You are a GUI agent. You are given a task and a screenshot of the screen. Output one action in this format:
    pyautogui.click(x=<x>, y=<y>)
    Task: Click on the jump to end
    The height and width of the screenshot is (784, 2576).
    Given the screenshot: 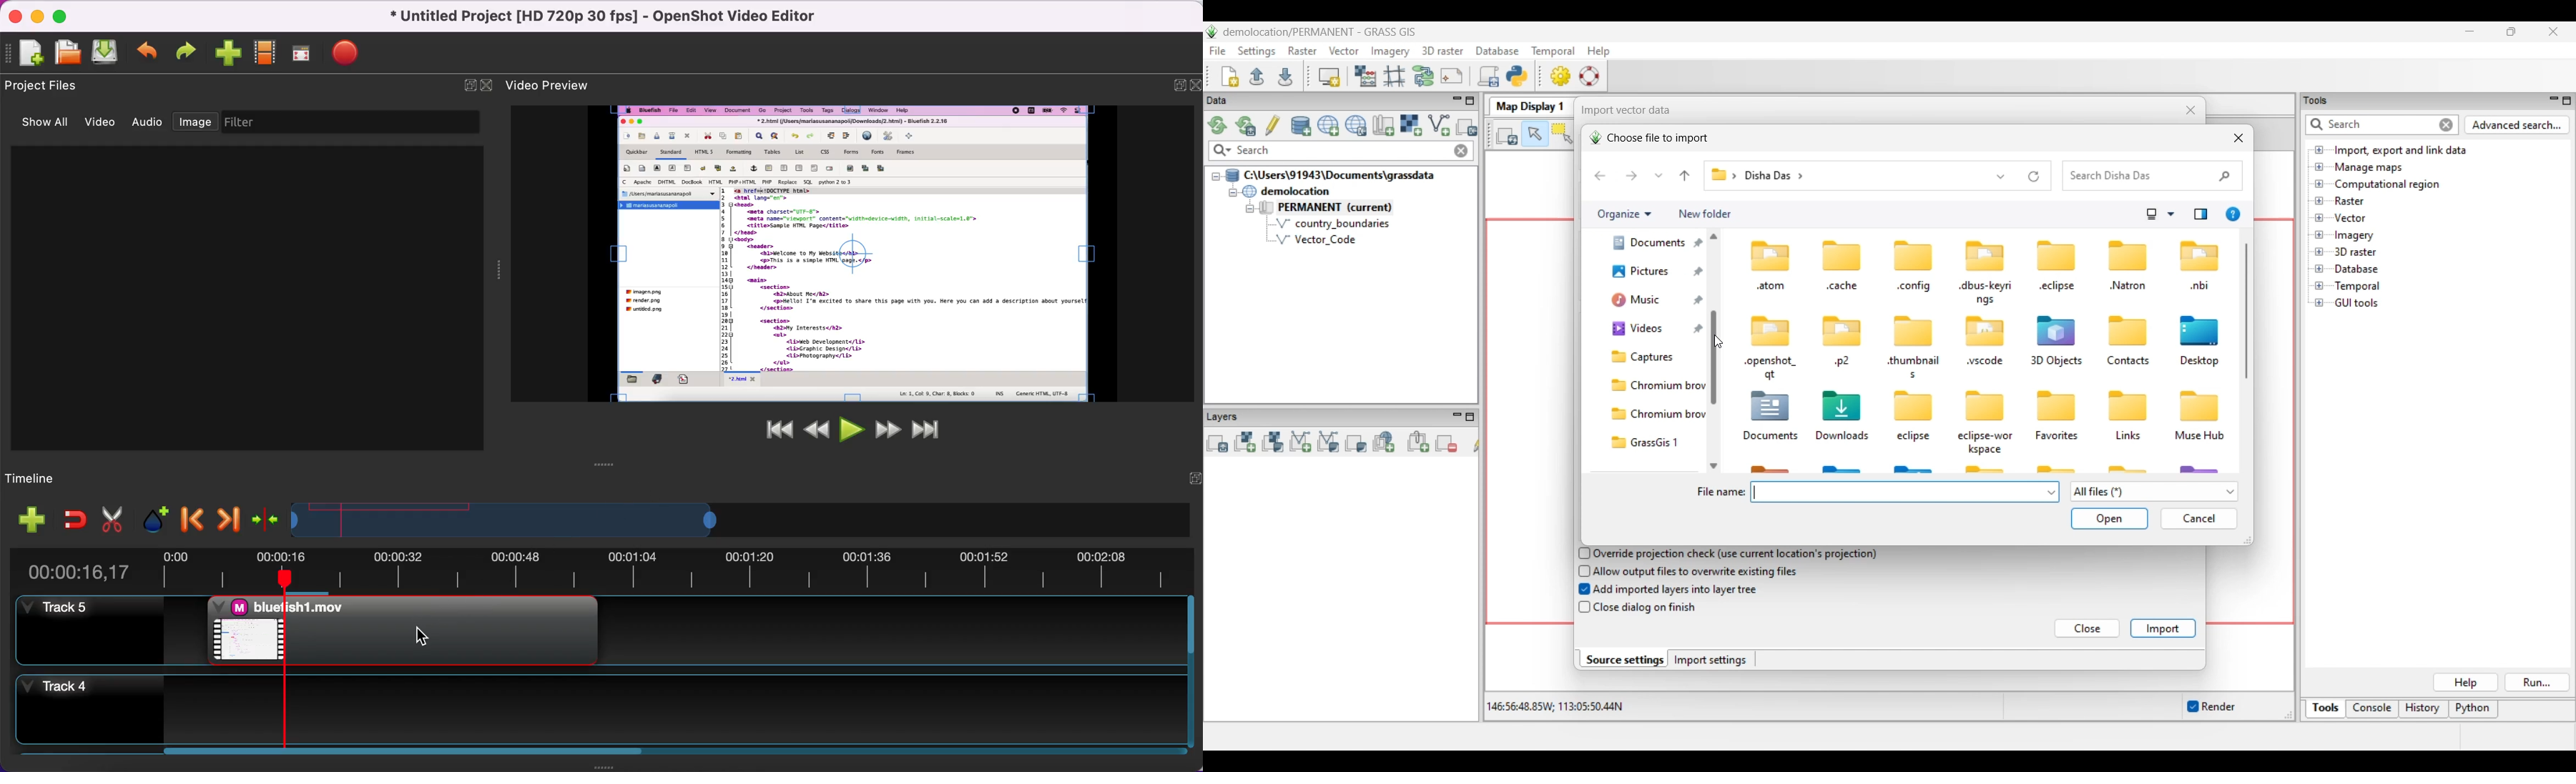 What is the action you would take?
    pyautogui.click(x=926, y=428)
    